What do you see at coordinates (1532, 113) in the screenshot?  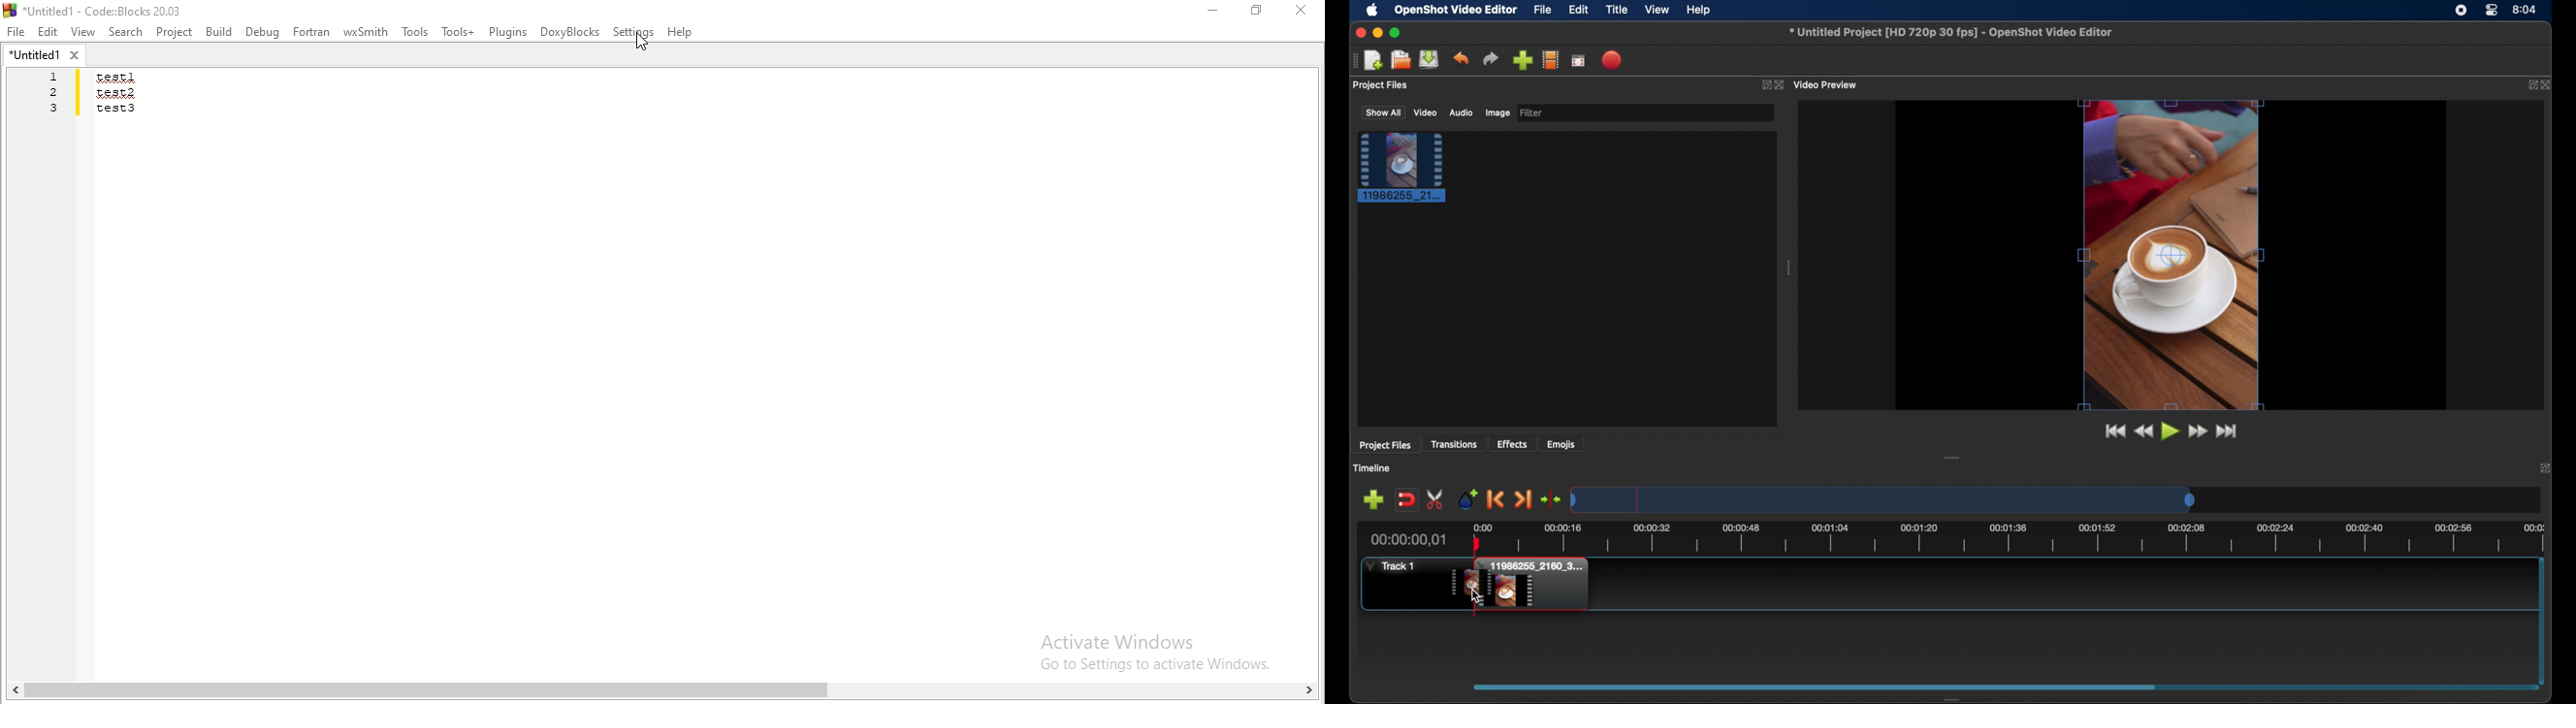 I see `filter` at bounding box center [1532, 113].